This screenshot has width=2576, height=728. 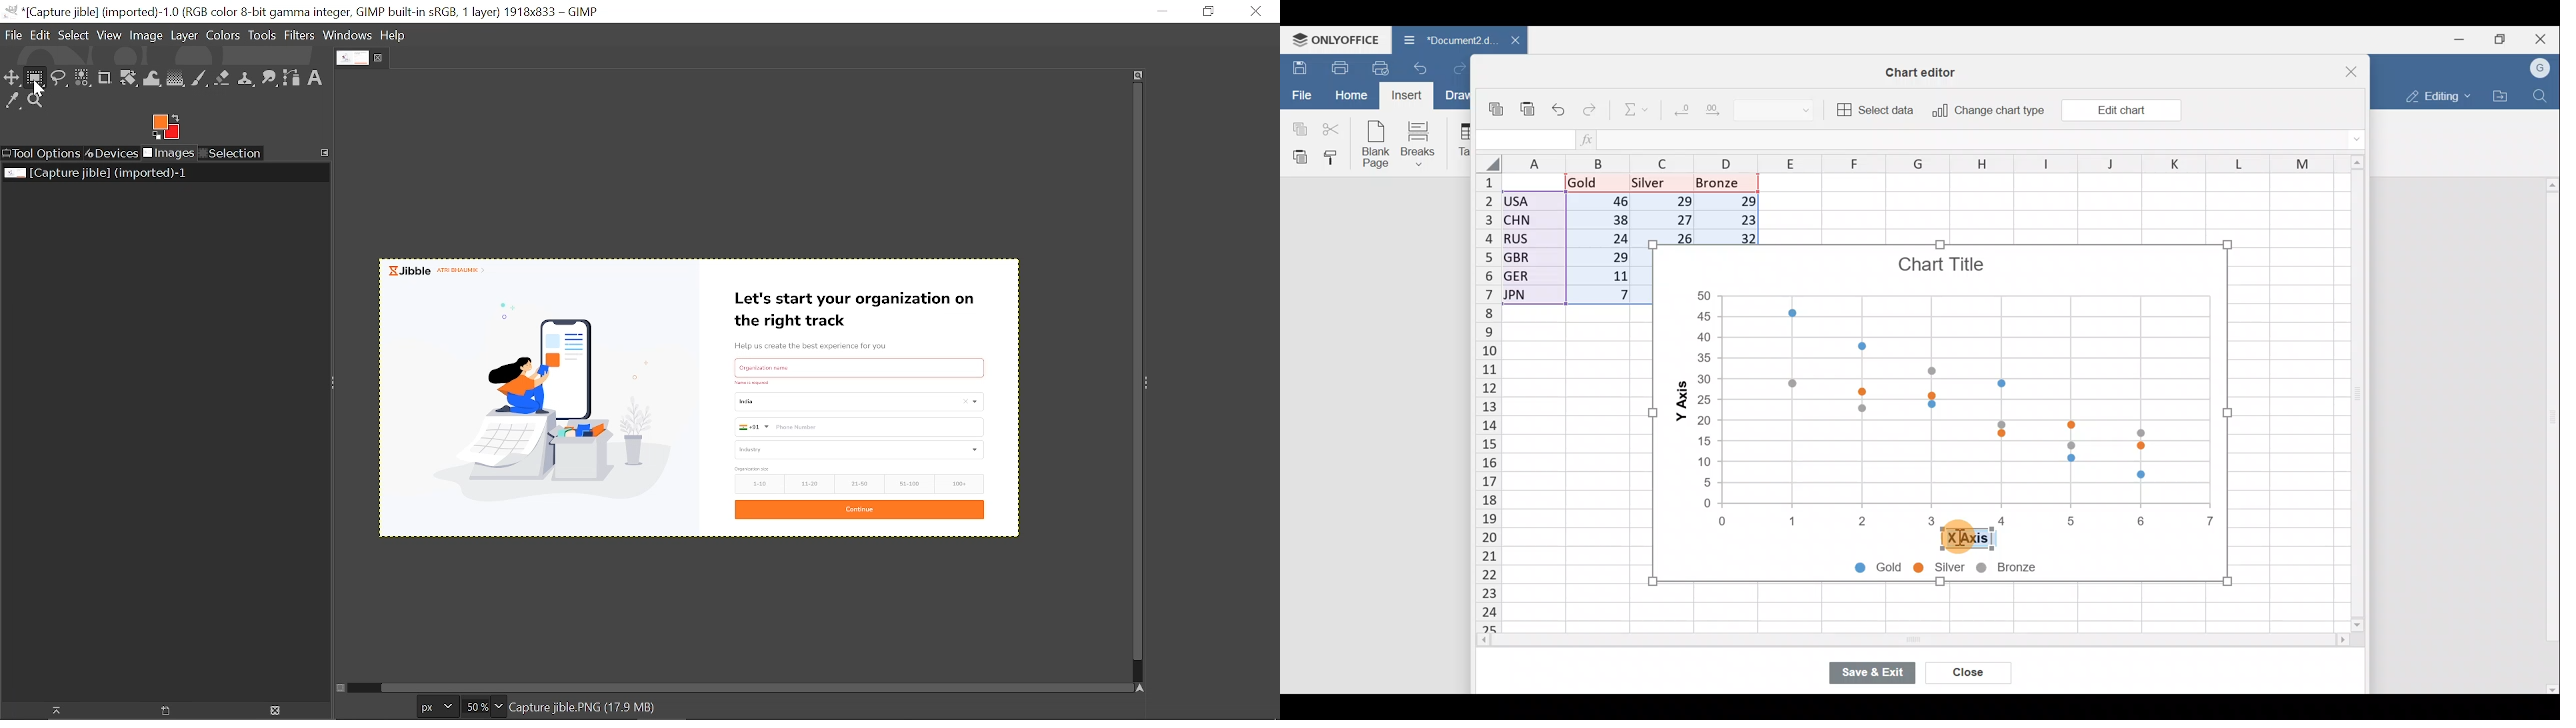 What do you see at coordinates (583, 708) in the screenshot?
I see `Capture jible.PNG(17.9 MB)` at bounding box center [583, 708].